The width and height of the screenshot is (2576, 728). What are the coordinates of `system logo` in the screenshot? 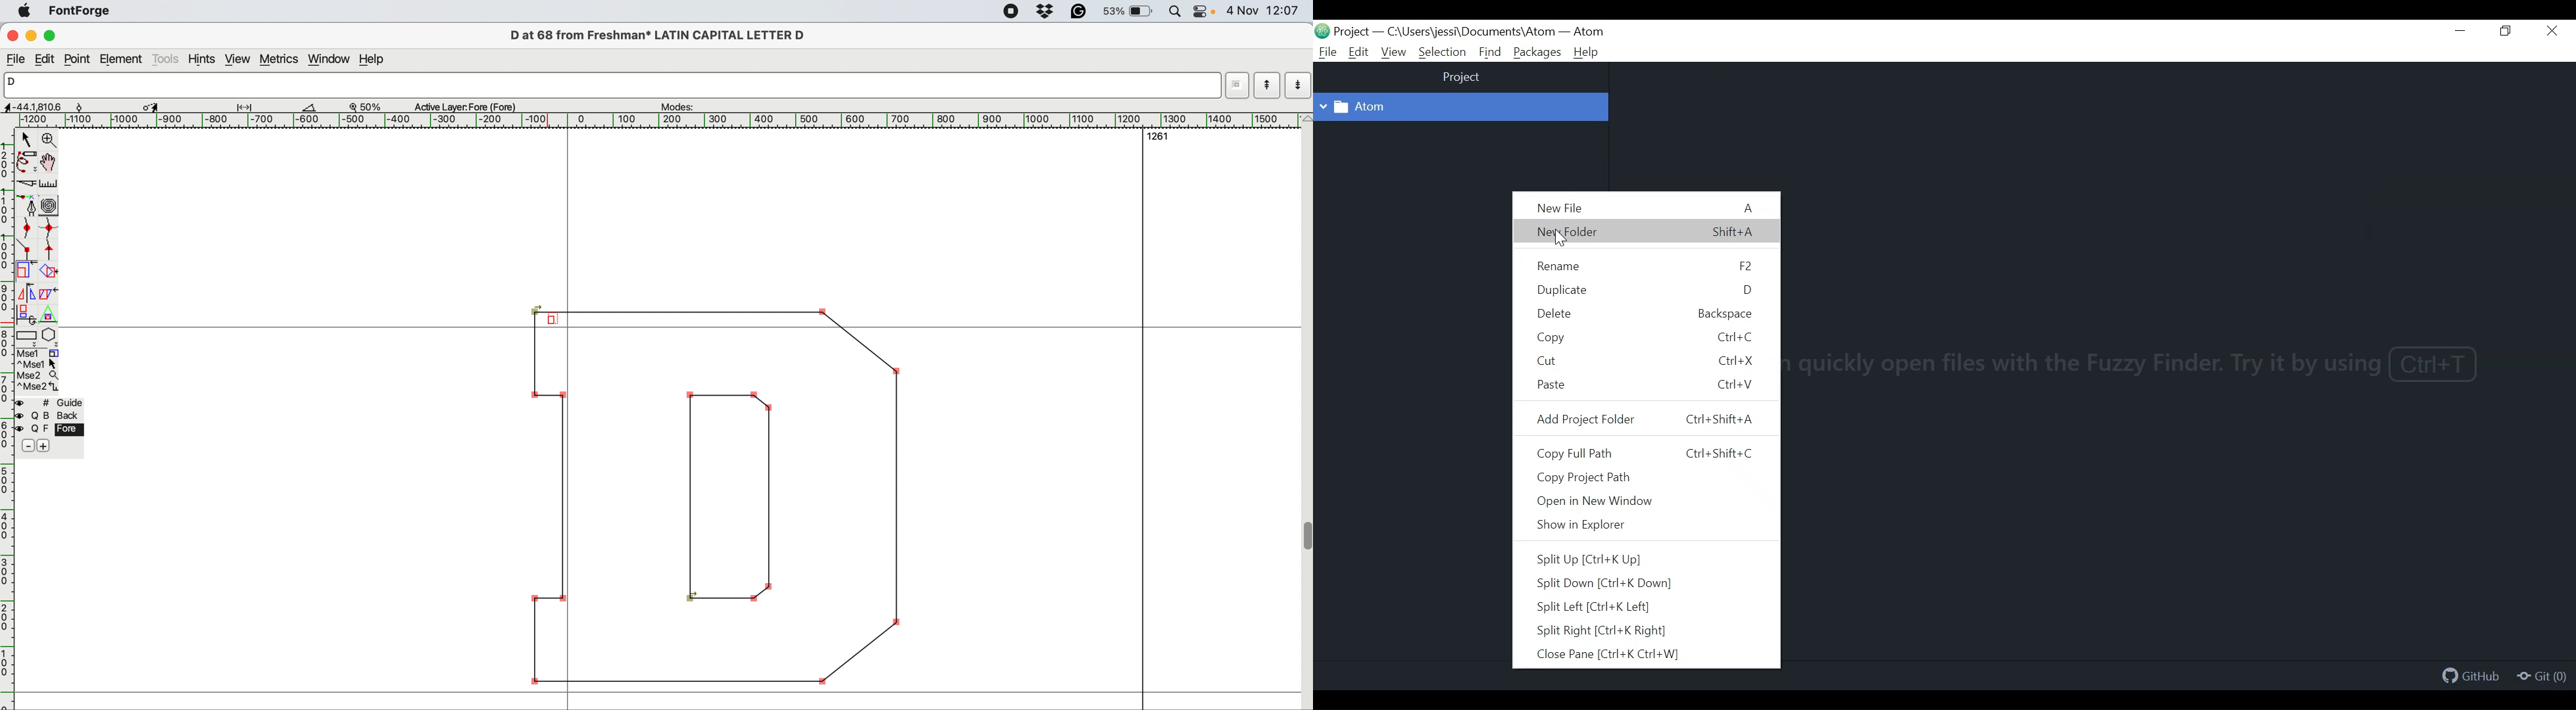 It's located at (25, 12).